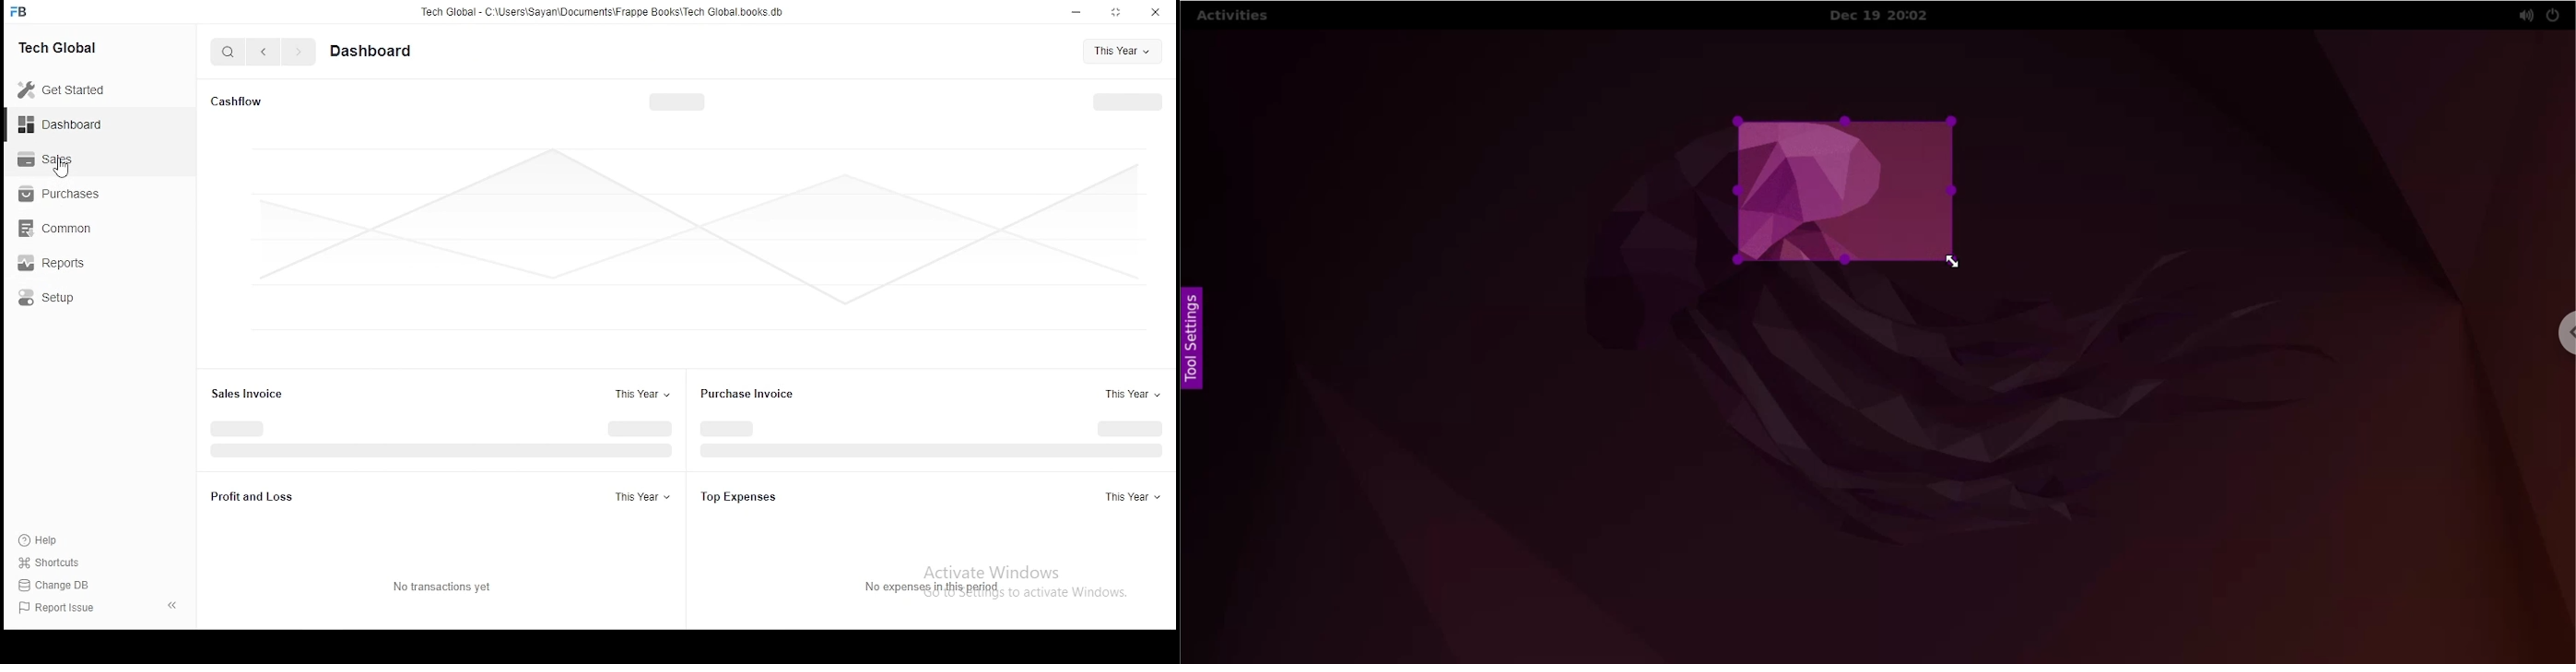 The height and width of the screenshot is (672, 2576). Describe the element at coordinates (60, 609) in the screenshot. I see `Report issue` at that location.